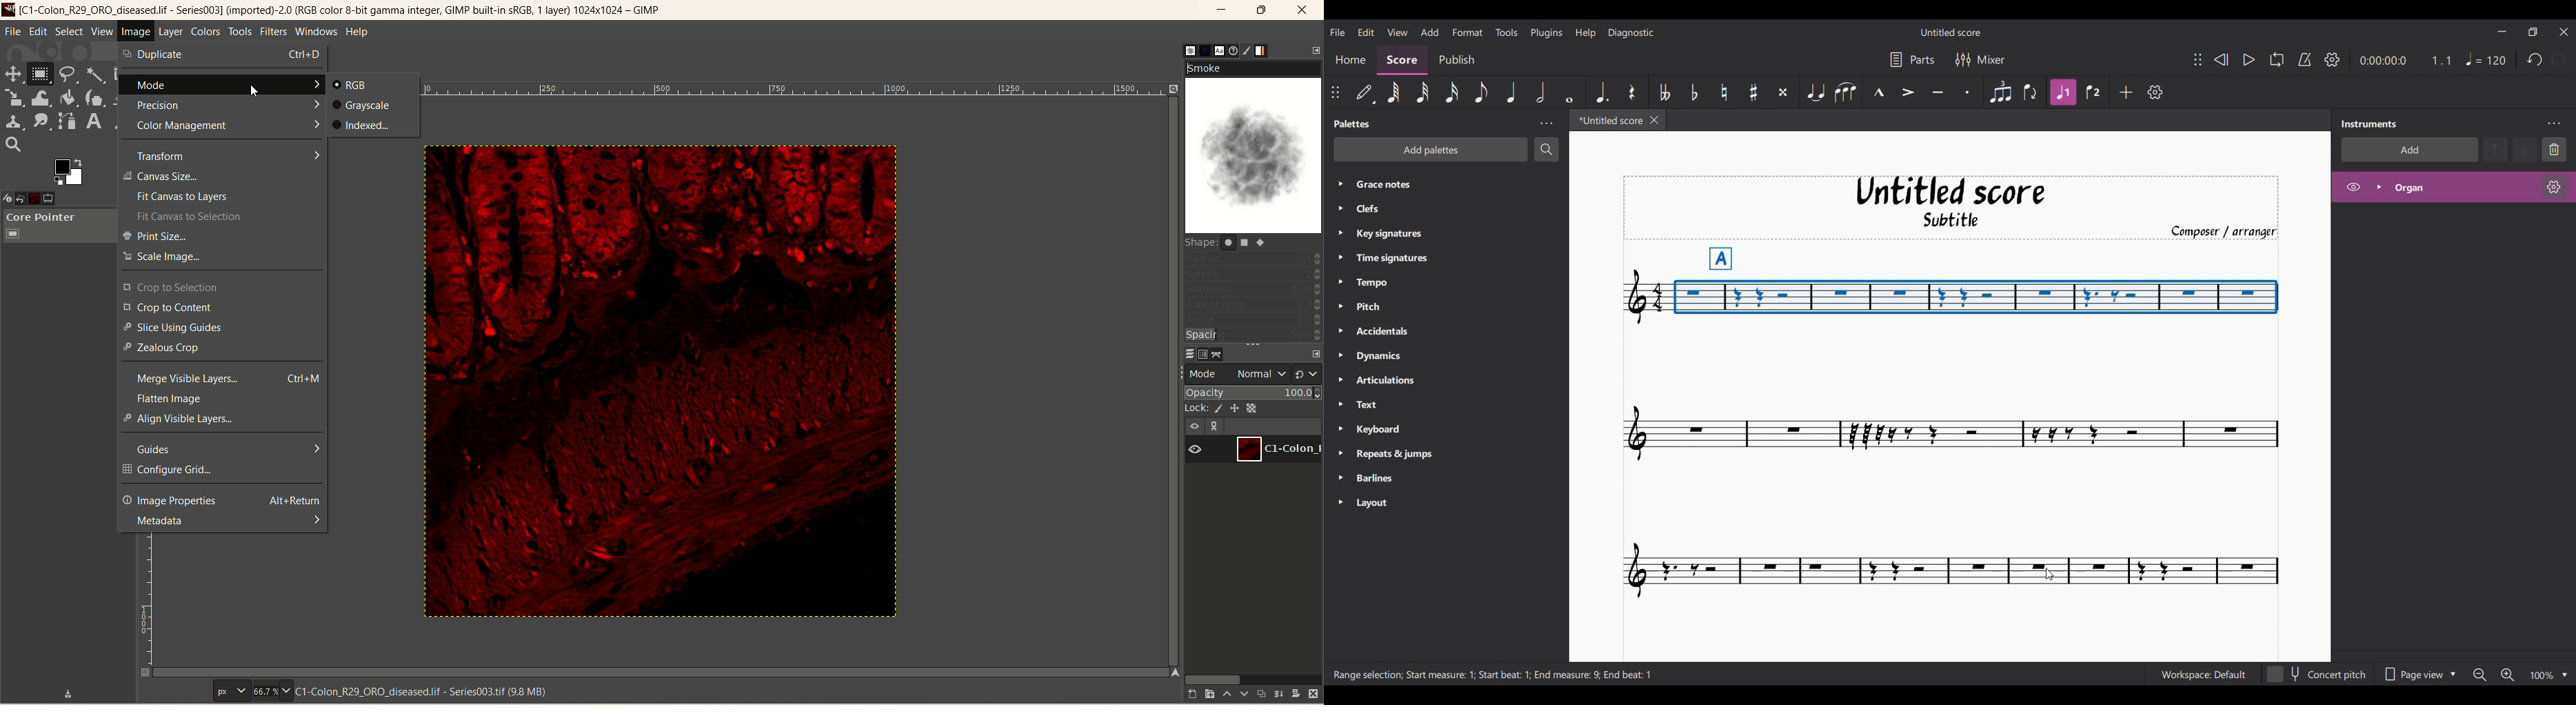  Describe the element at coordinates (2305, 59) in the screenshot. I see `Metronome` at that location.